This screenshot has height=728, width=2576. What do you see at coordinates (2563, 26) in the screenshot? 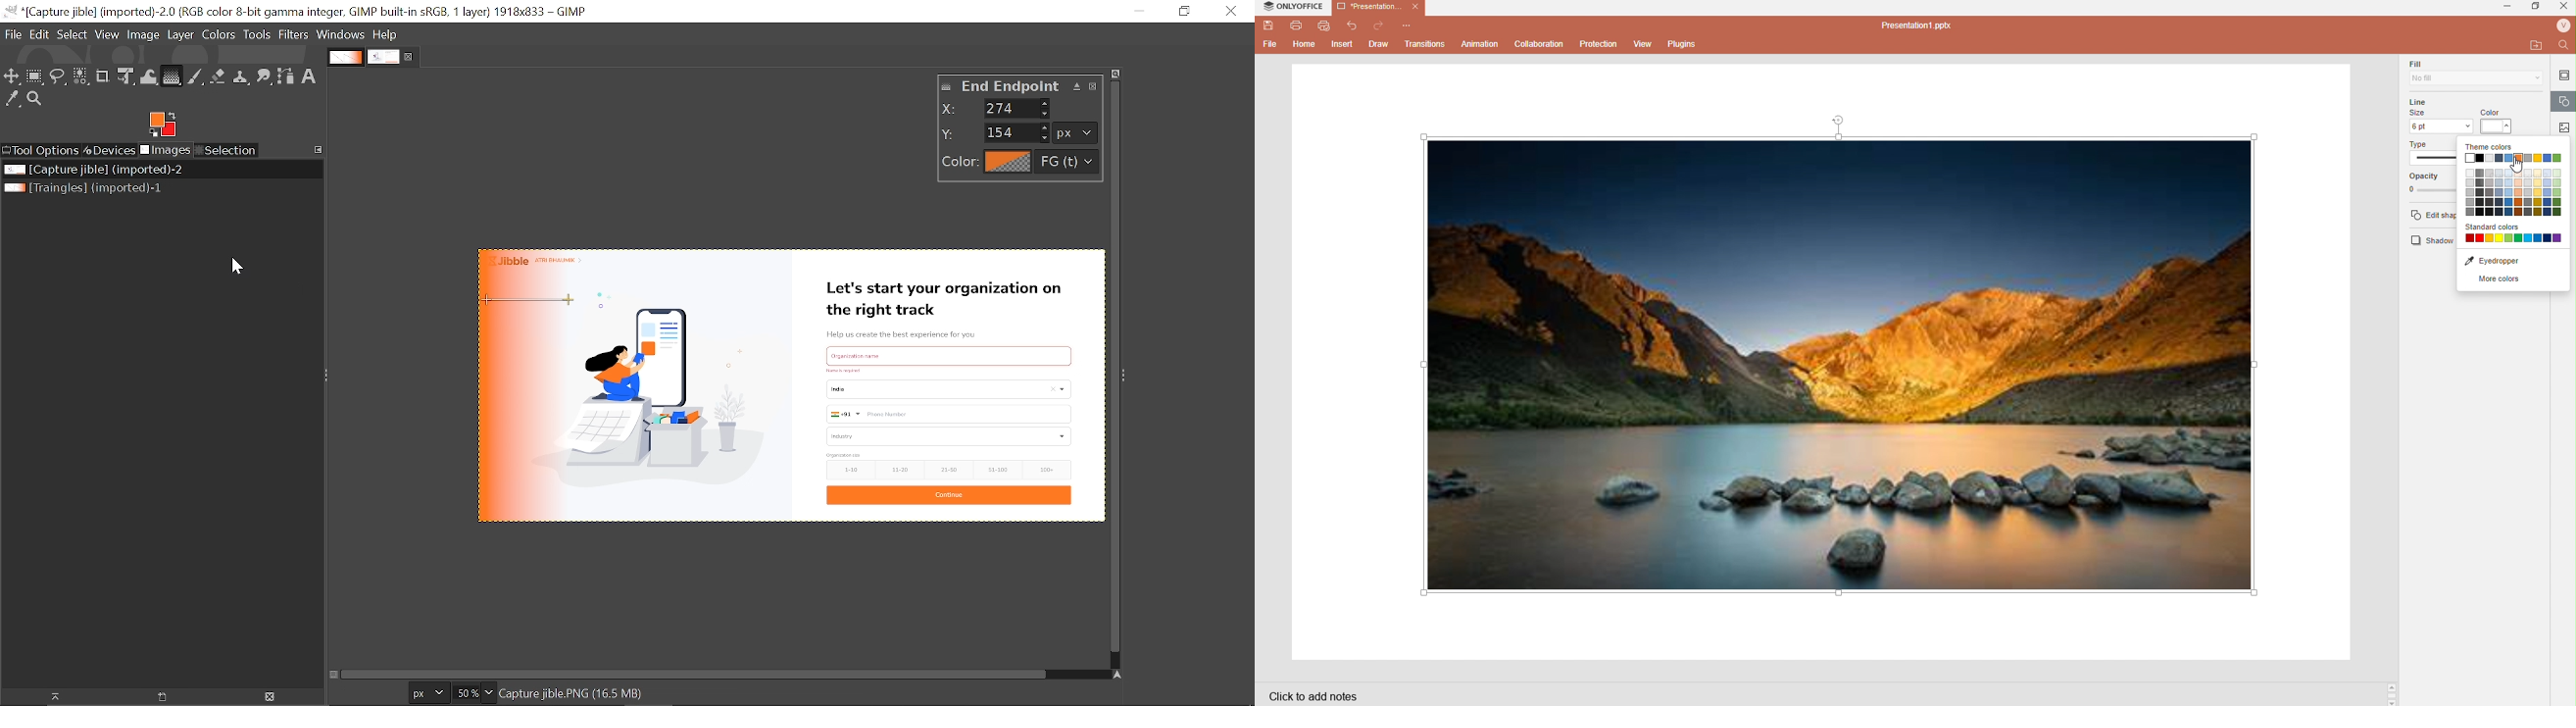
I see `User` at bounding box center [2563, 26].